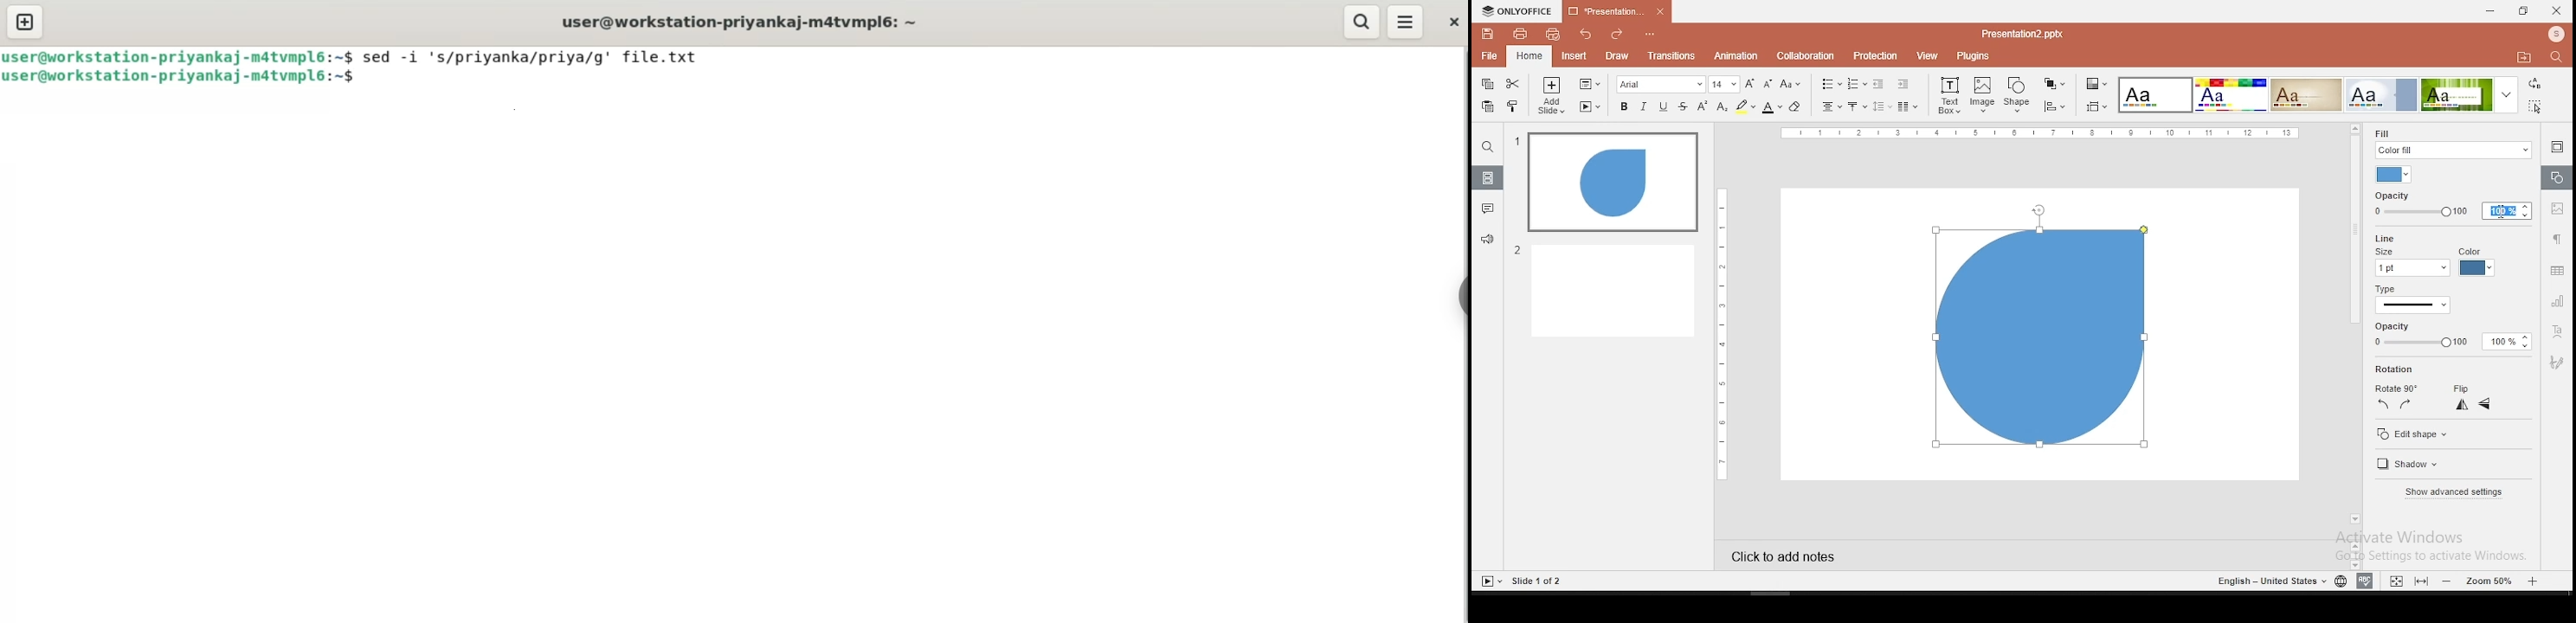  What do you see at coordinates (2269, 583) in the screenshot?
I see `english - united states` at bounding box center [2269, 583].